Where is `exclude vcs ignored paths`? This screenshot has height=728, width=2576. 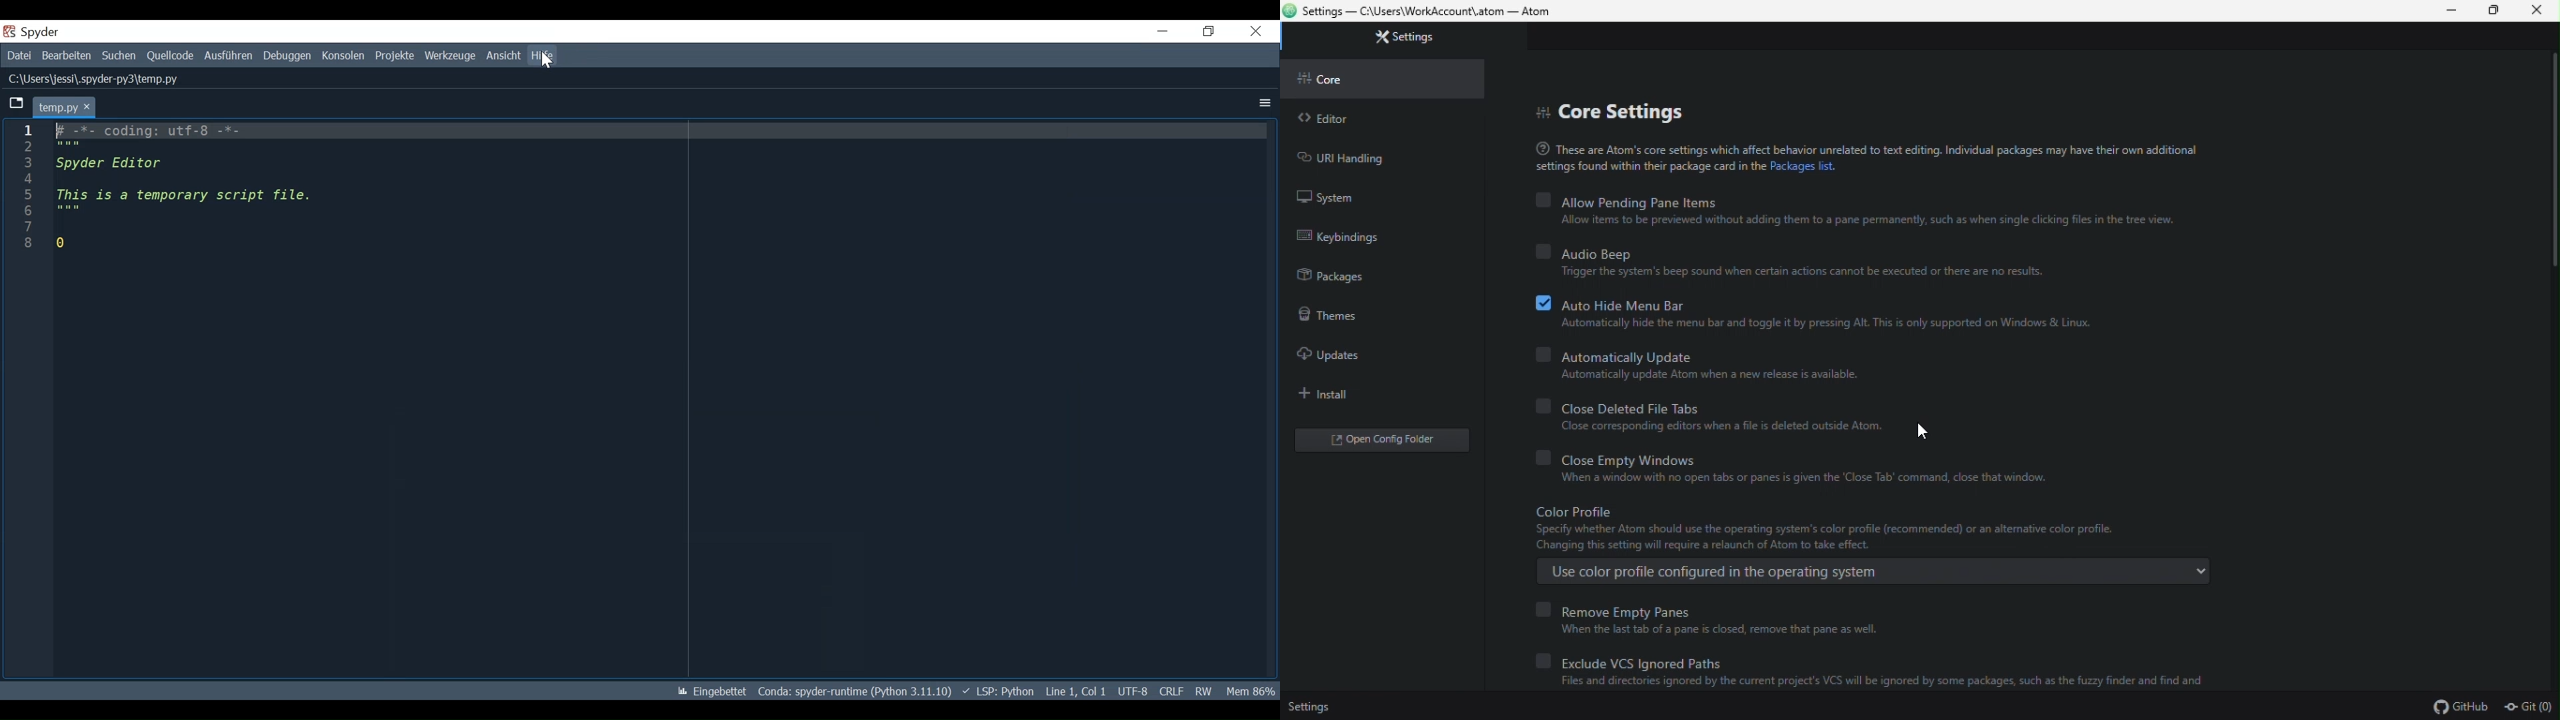
exclude vcs ignored paths is located at coordinates (1881, 661).